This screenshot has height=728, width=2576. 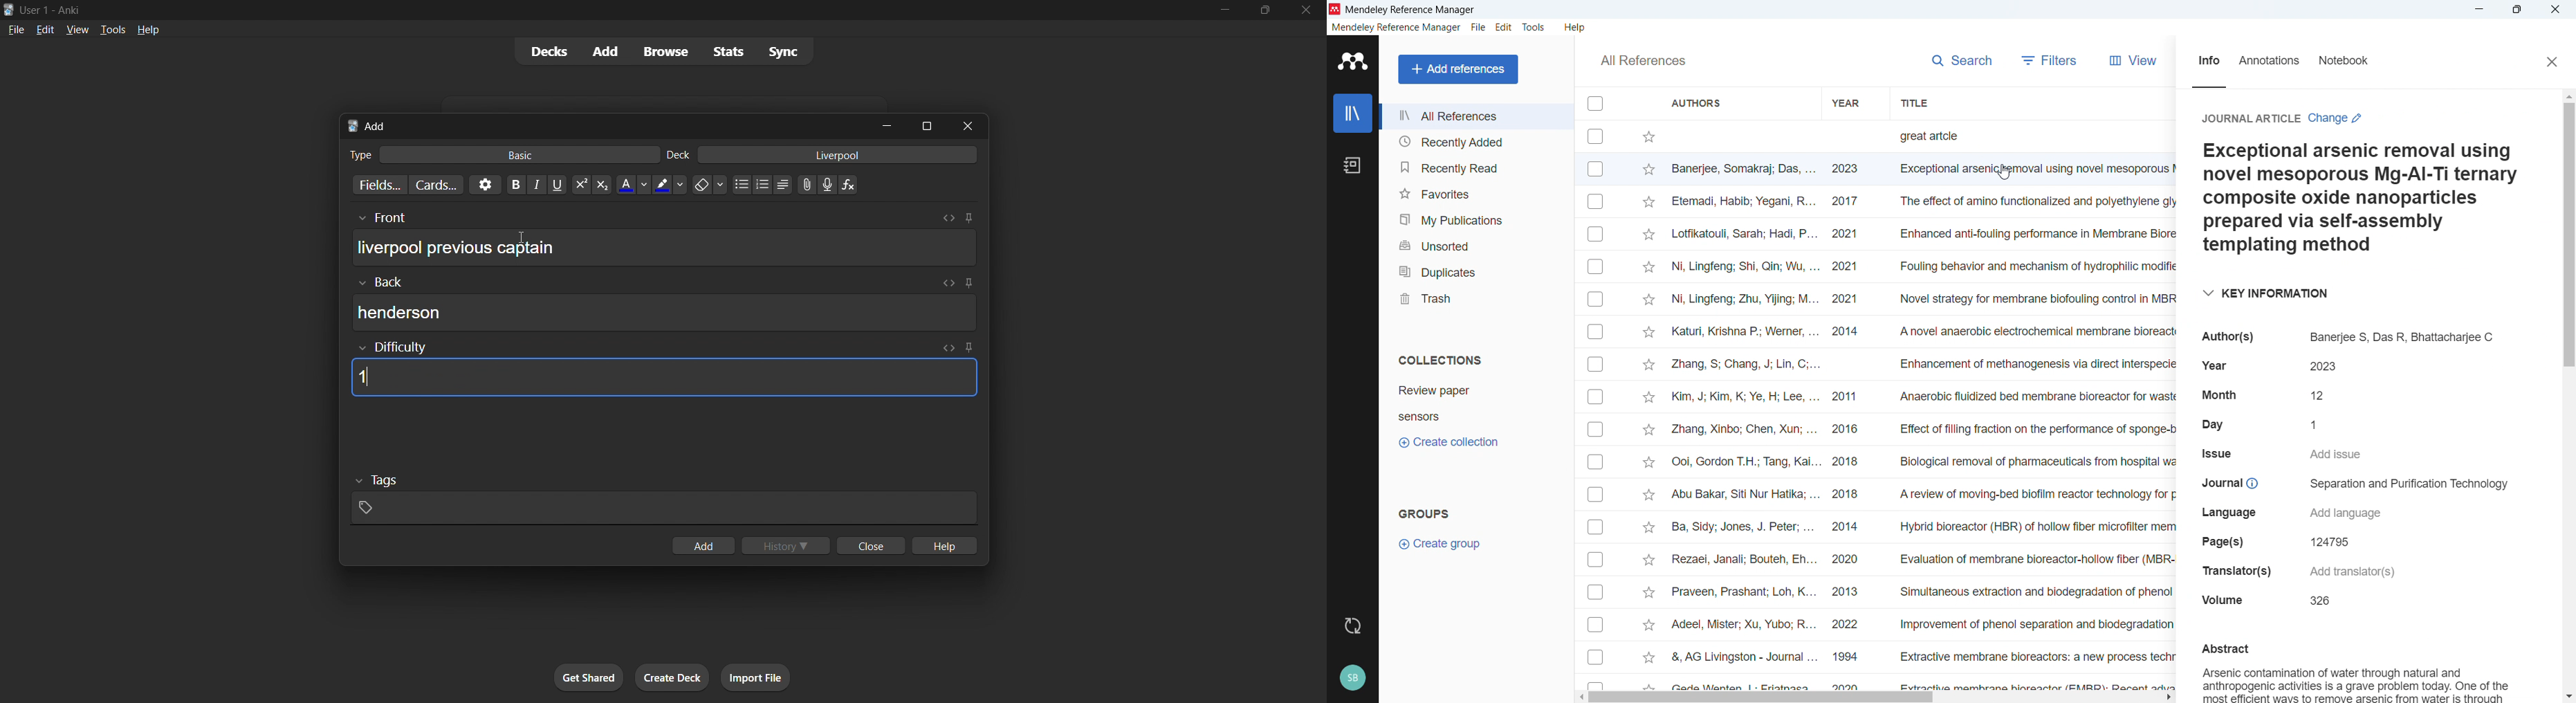 I want to click on Search, so click(x=1961, y=61).